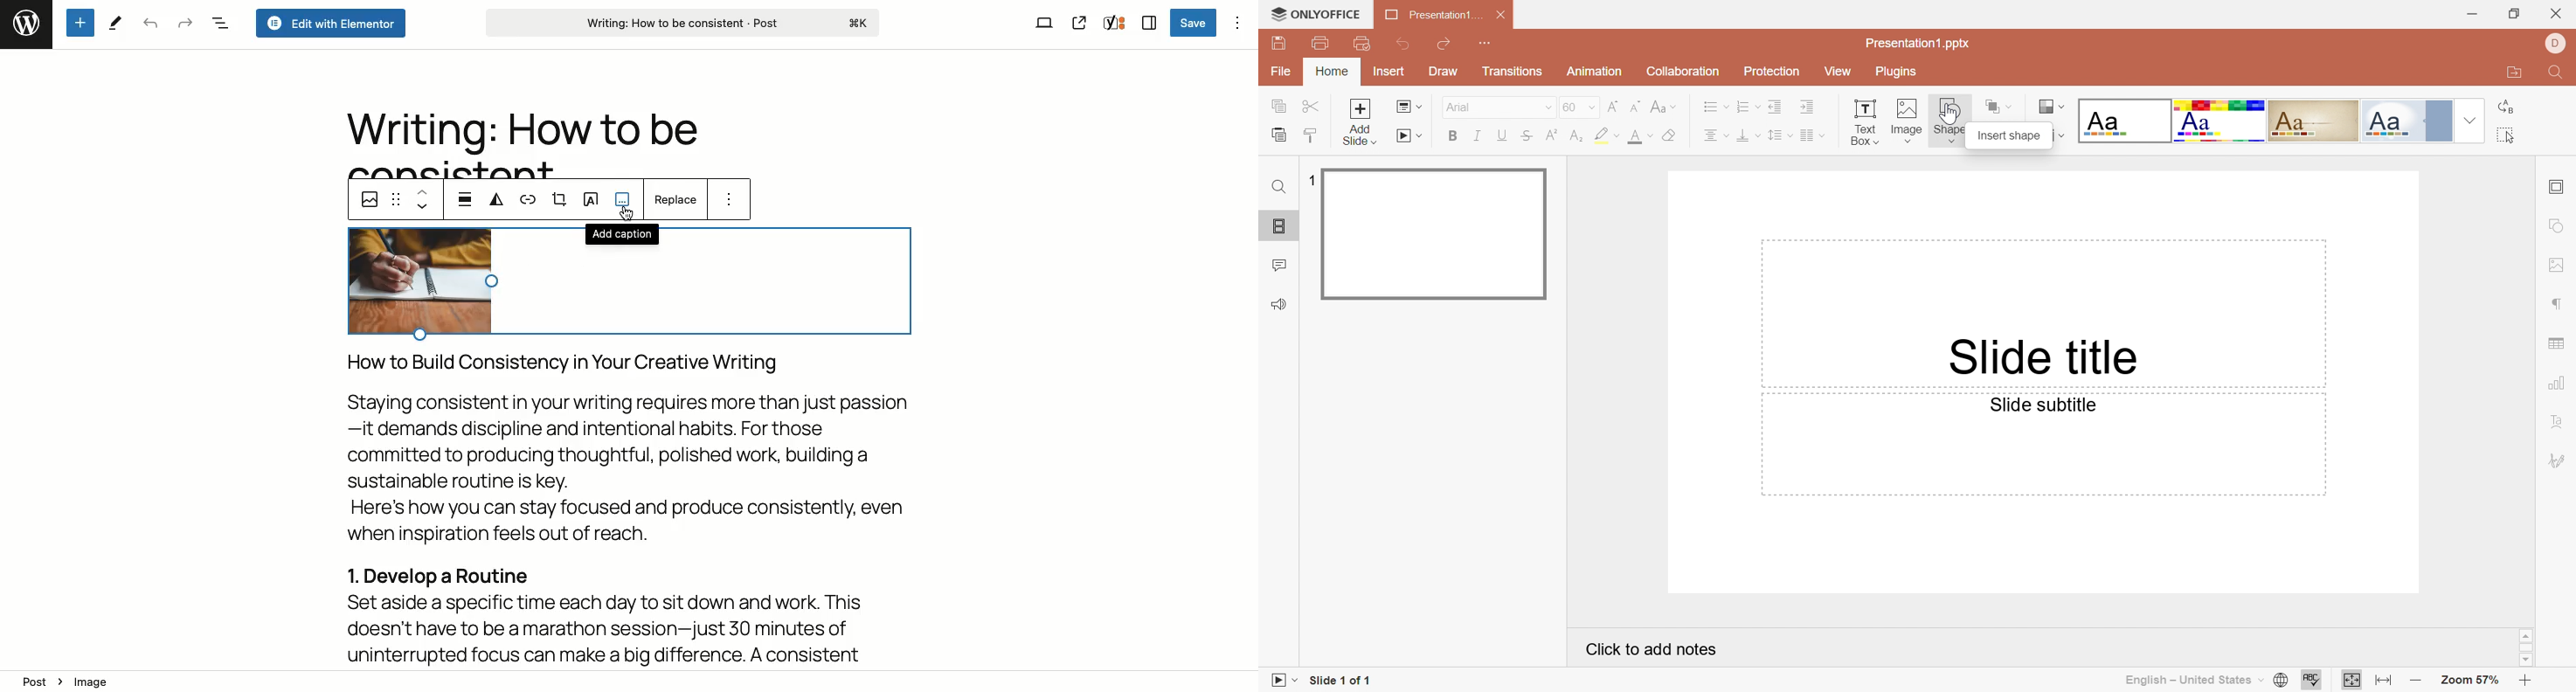  Describe the element at coordinates (329, 23) in the screenshot. I see `Edit with elementor` at that location.